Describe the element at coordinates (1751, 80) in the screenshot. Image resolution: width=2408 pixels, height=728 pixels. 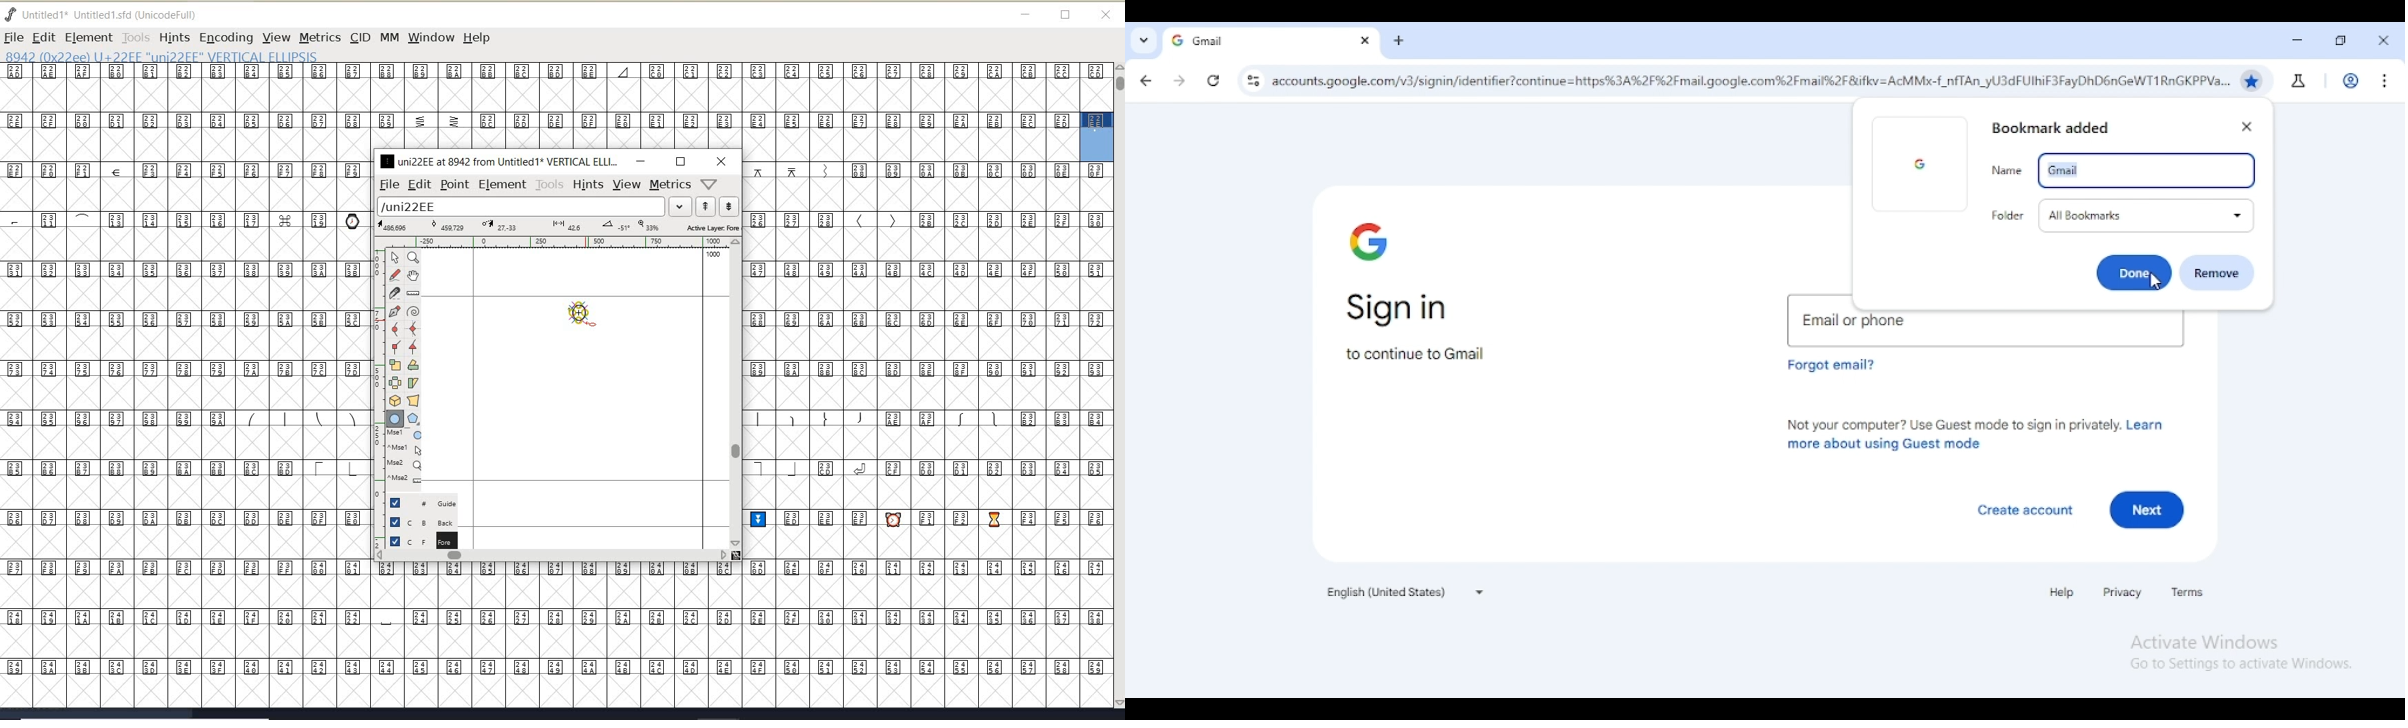
I see `website URL` at that location.